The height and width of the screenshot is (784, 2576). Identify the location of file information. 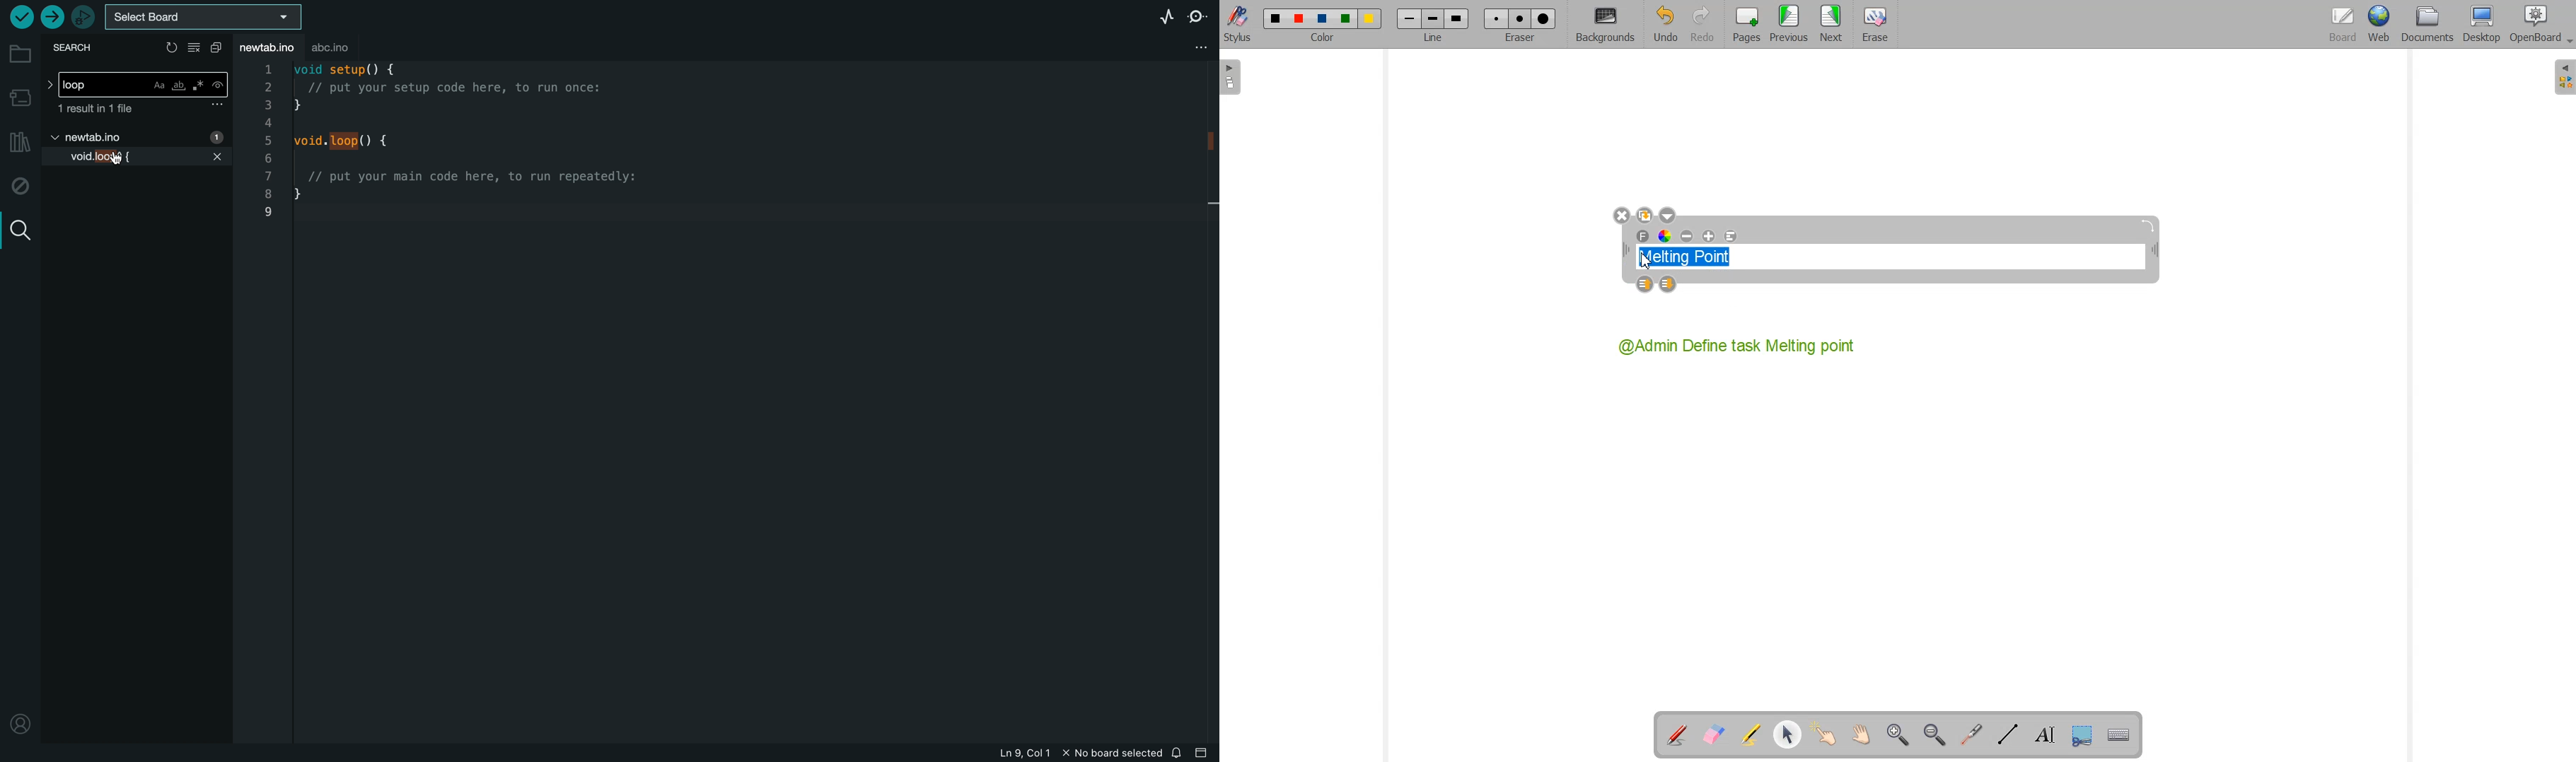
(1059, 751).